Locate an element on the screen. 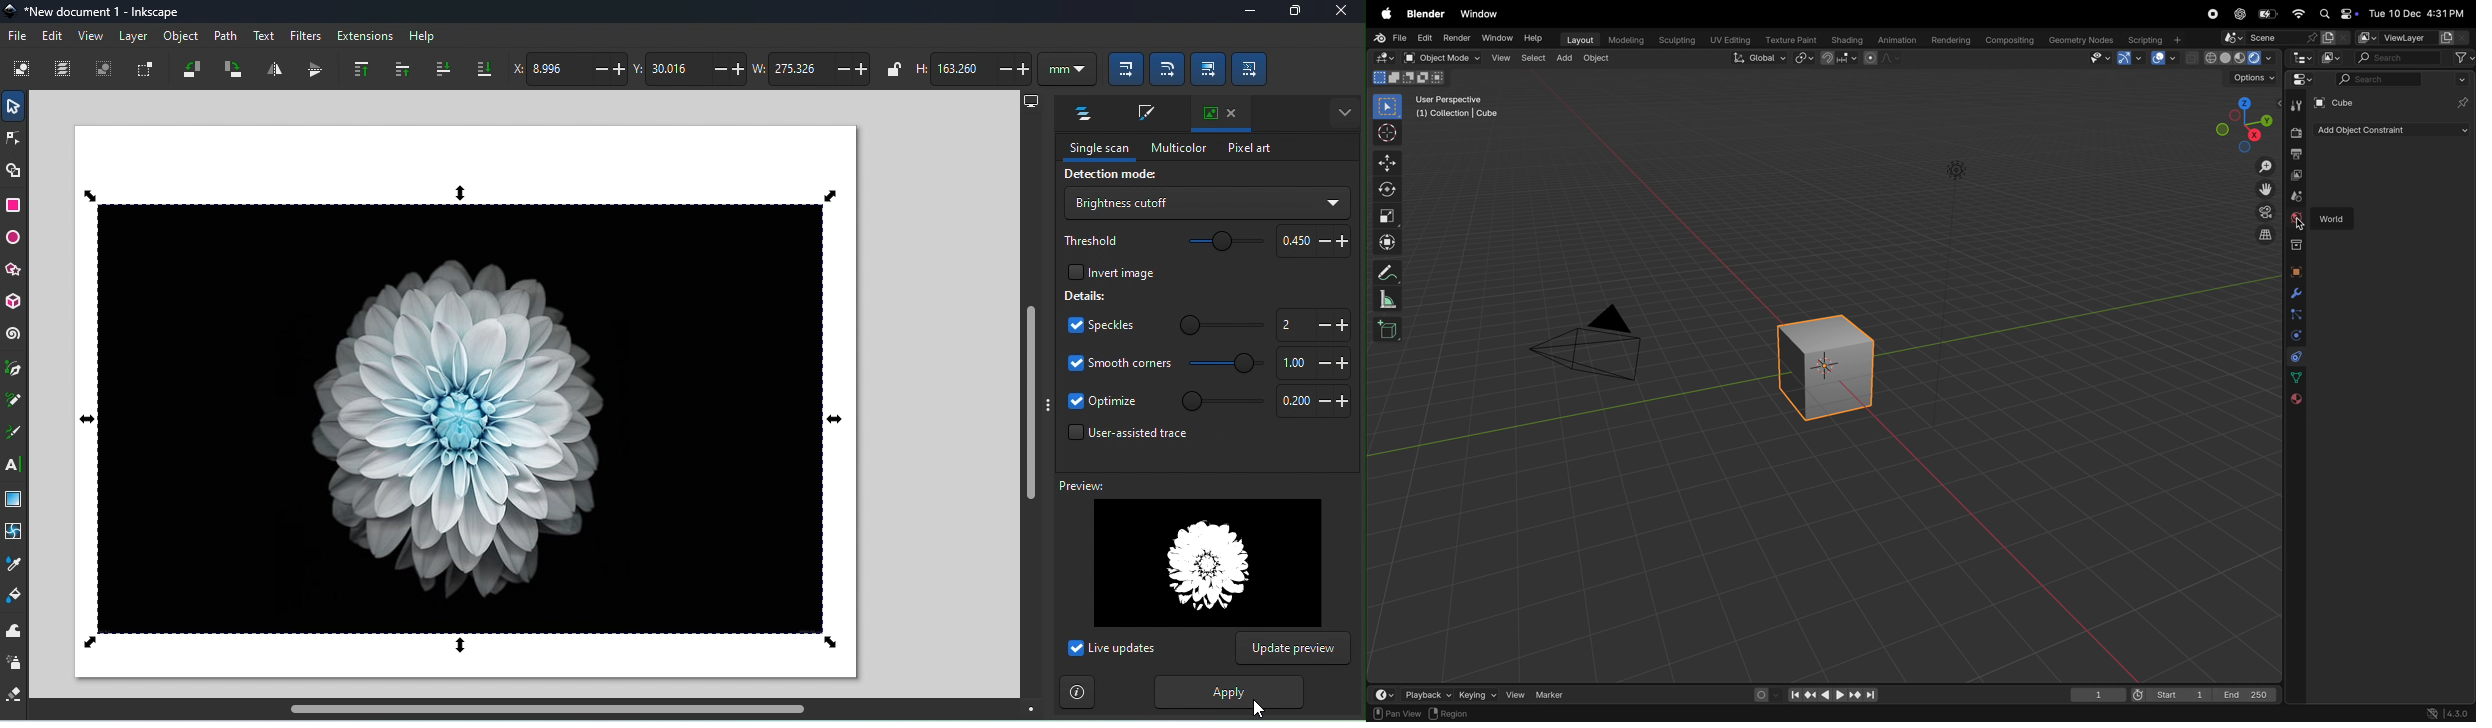  view is located at coordinates (1516, 693).